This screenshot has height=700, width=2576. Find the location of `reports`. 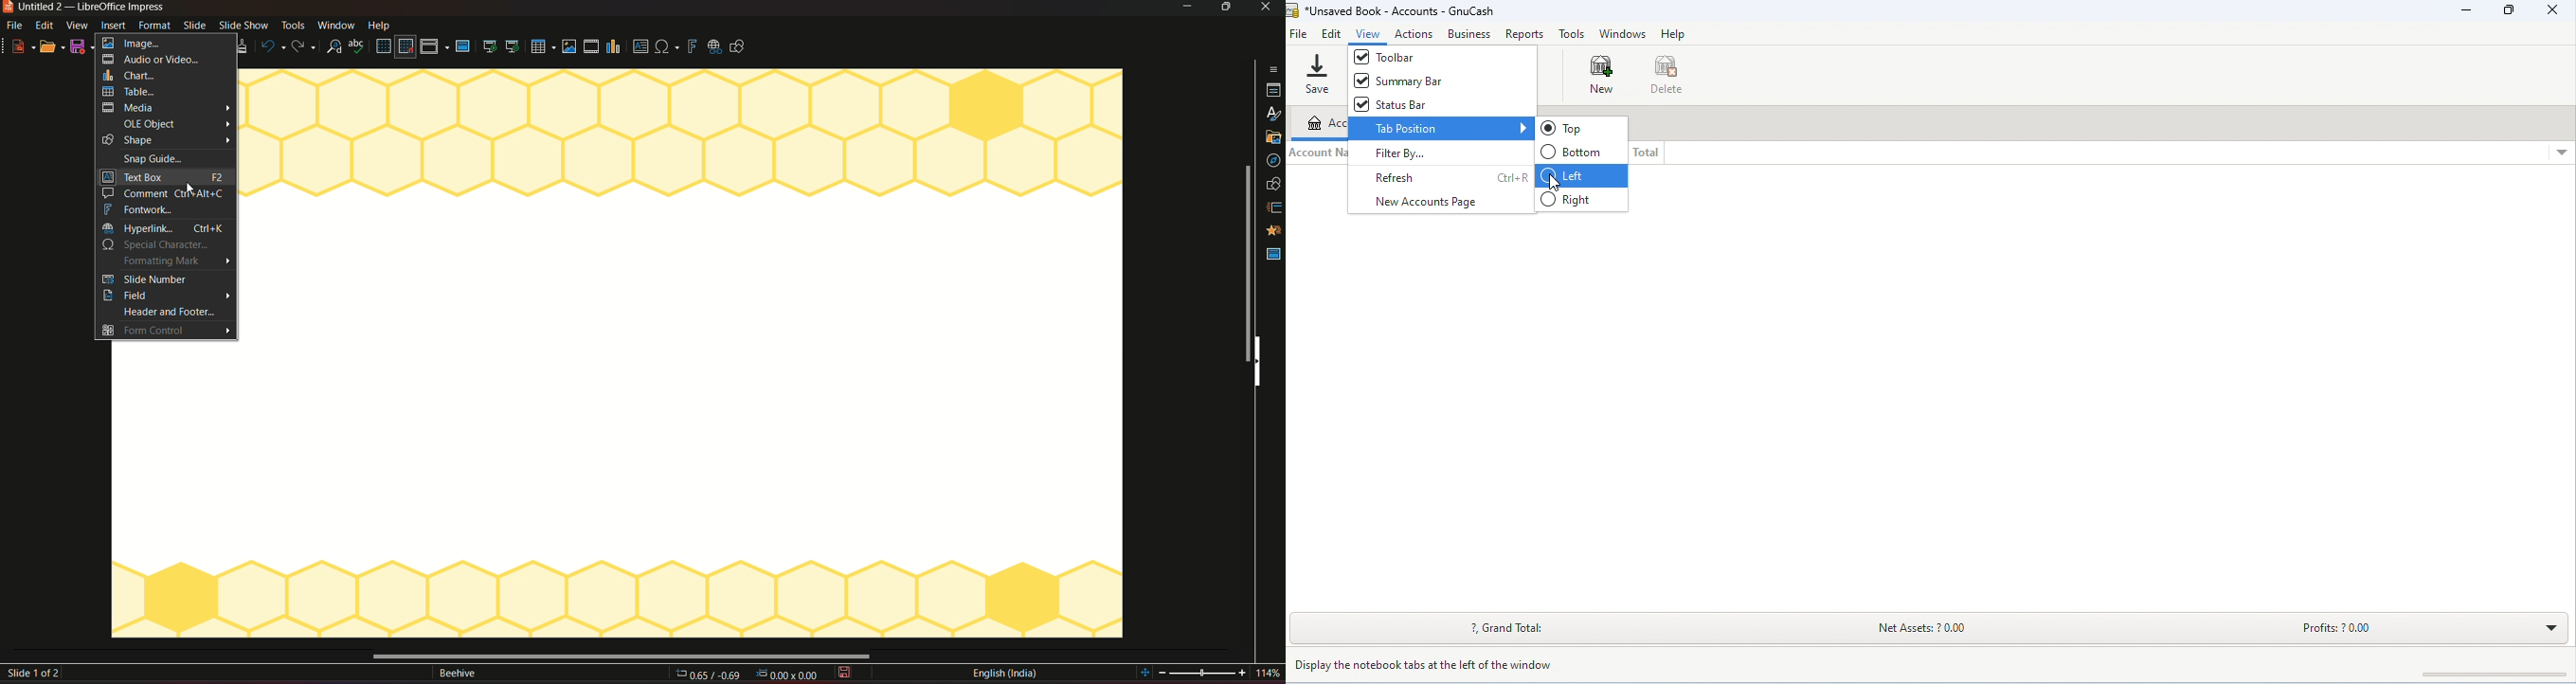

reports is located at coordinates (1525, 33).